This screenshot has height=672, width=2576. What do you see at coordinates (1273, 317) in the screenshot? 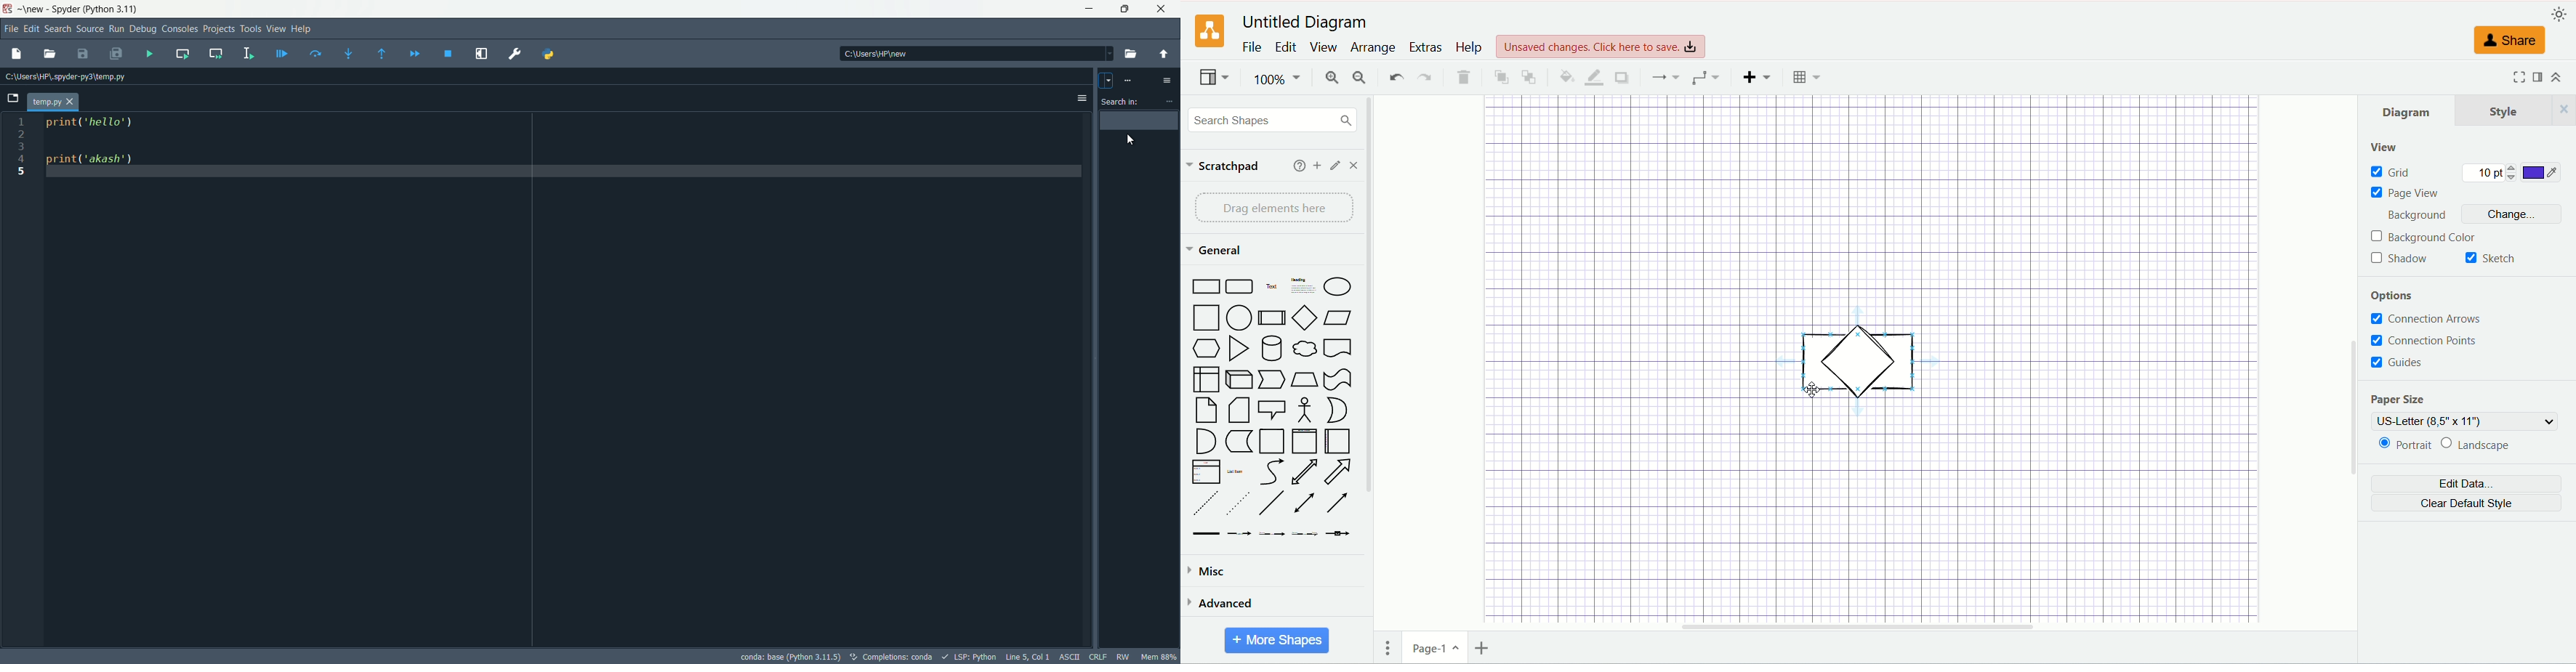
I see `process` at bounding box center [1273, 317].